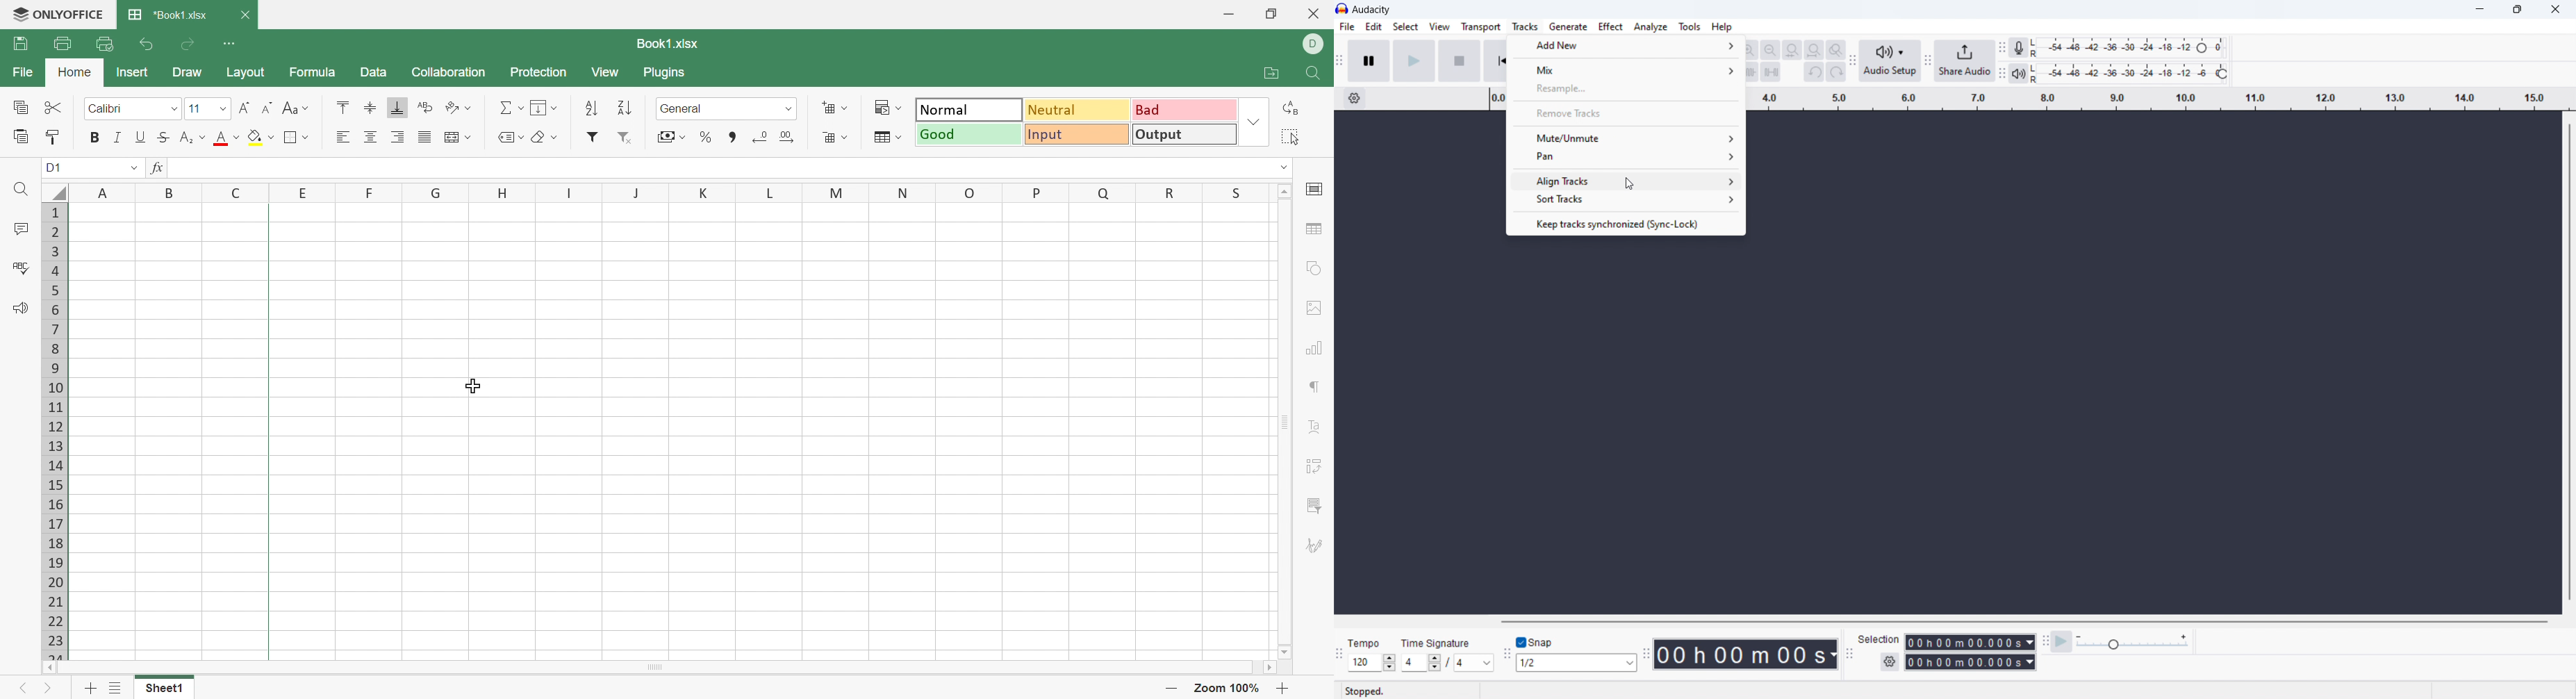  What do you see at coordinates (119, 135) in the screenshot?
I see `Italic` at bounding box center [119, 135].